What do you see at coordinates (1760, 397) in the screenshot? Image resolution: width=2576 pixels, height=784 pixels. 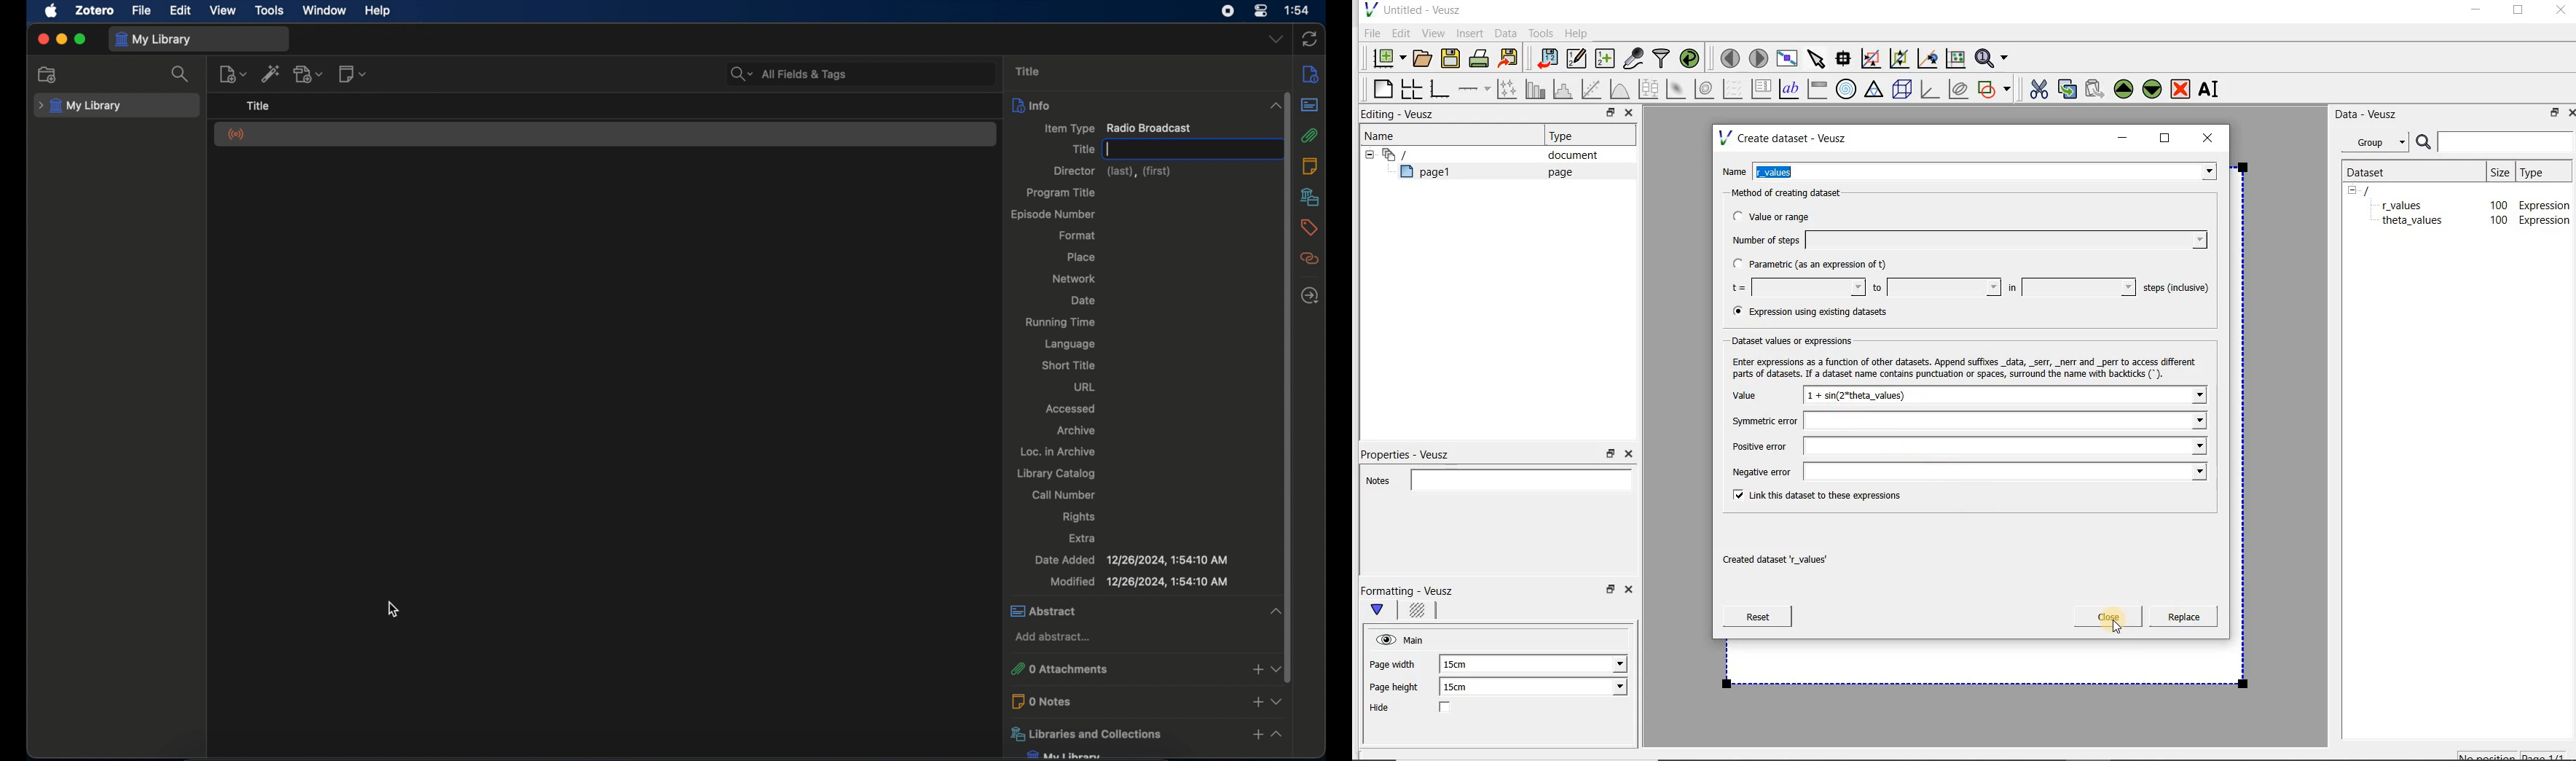 I see `Value` at bounding box center [1760, 397].